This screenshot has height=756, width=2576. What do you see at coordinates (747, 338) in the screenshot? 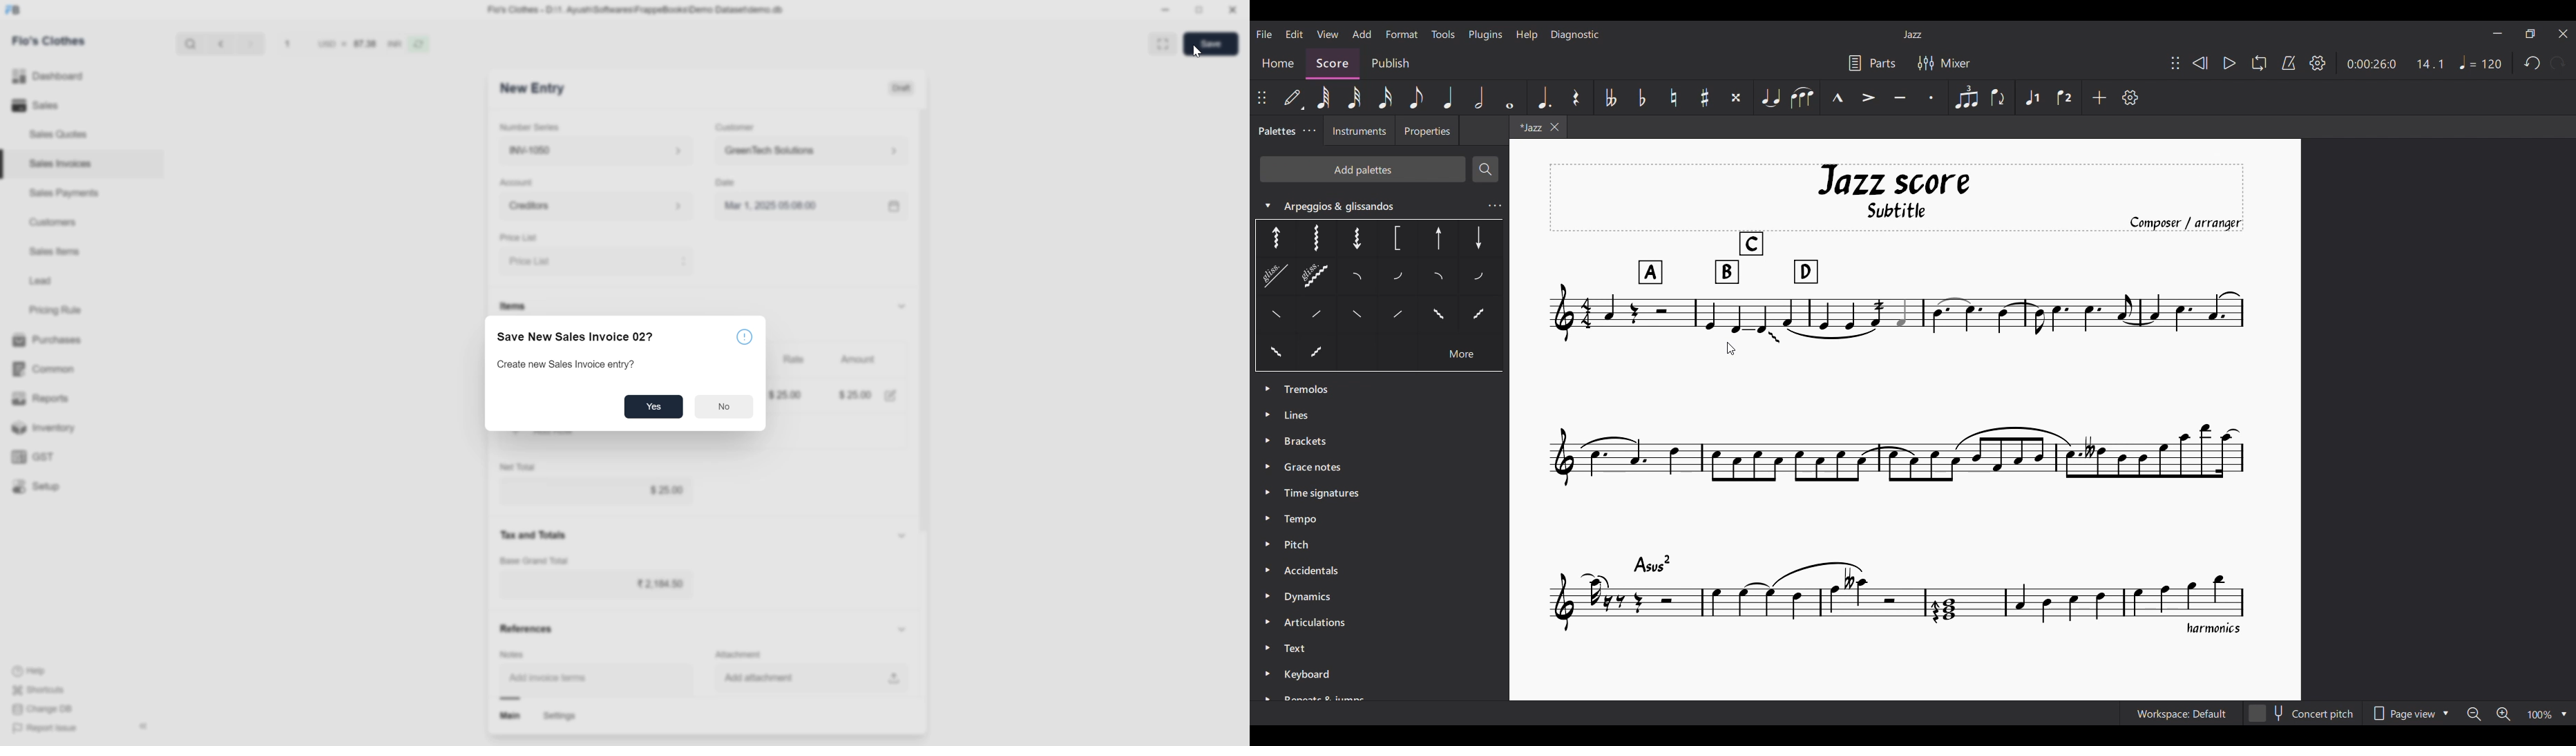
I see `confirmation icon` at bounding box center [747, 338].